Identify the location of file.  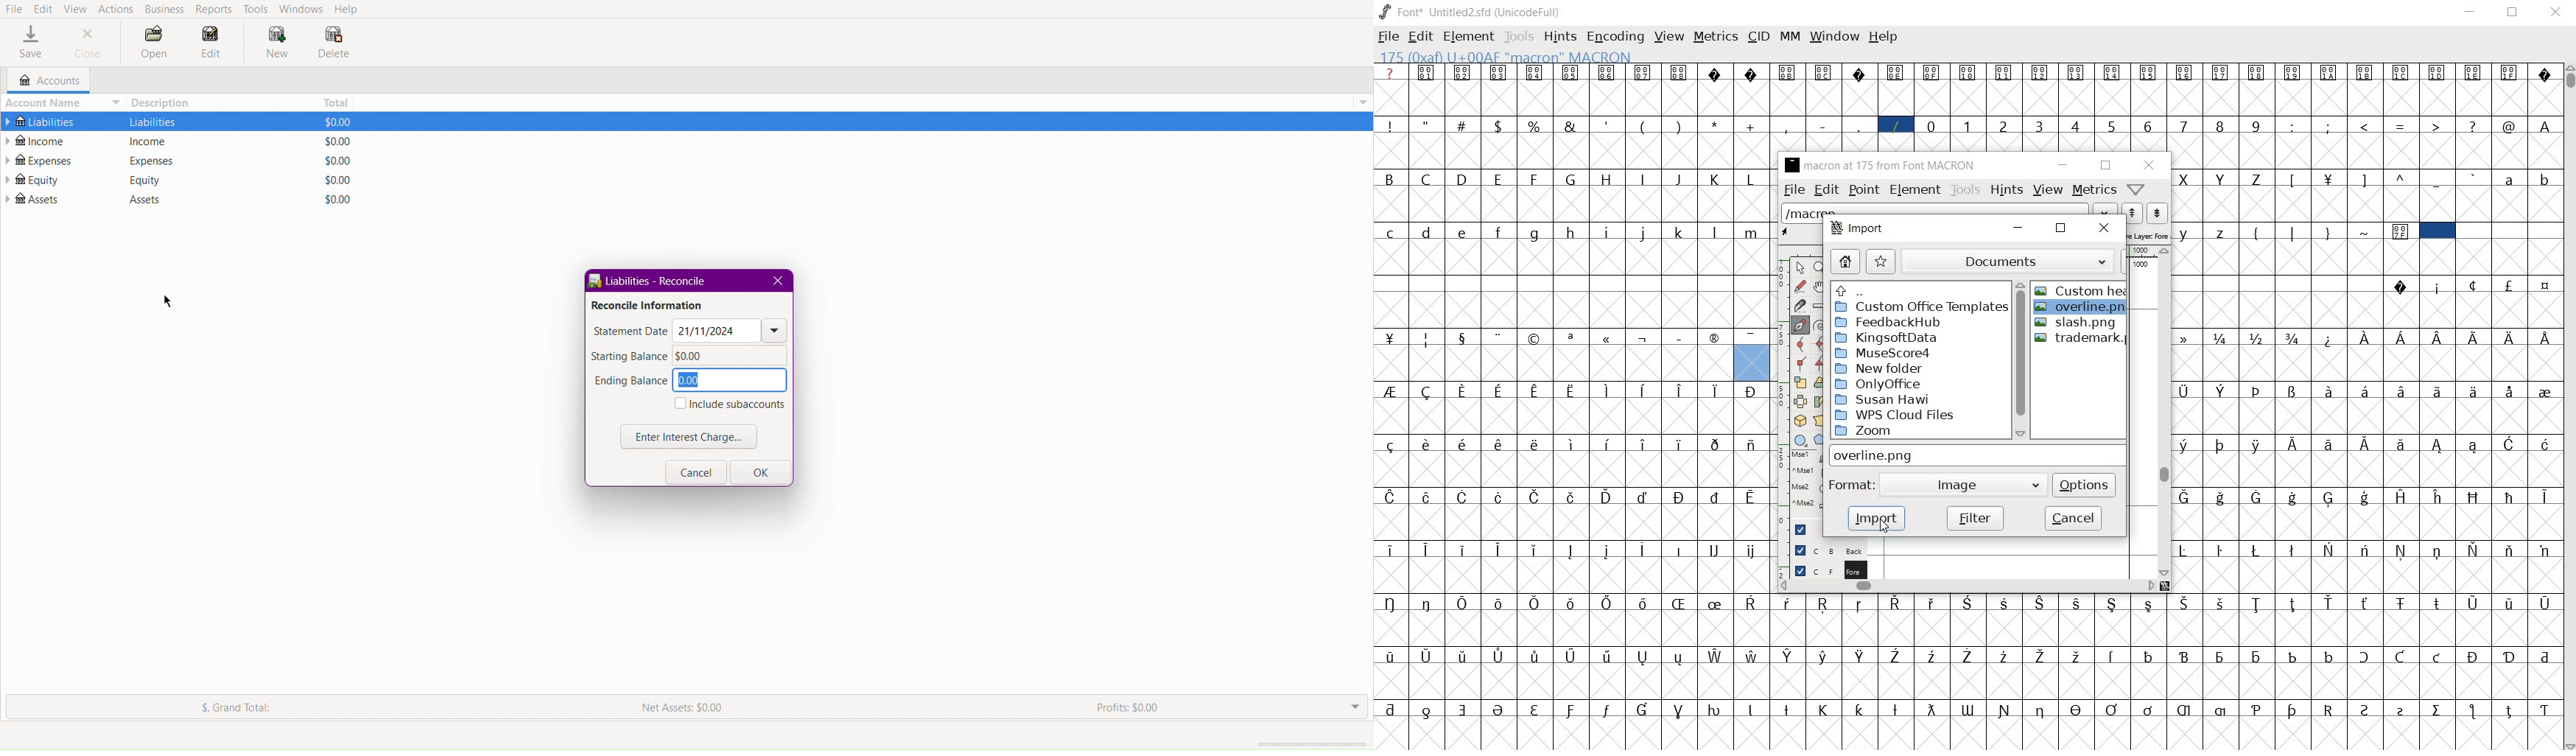
(1792, 189).